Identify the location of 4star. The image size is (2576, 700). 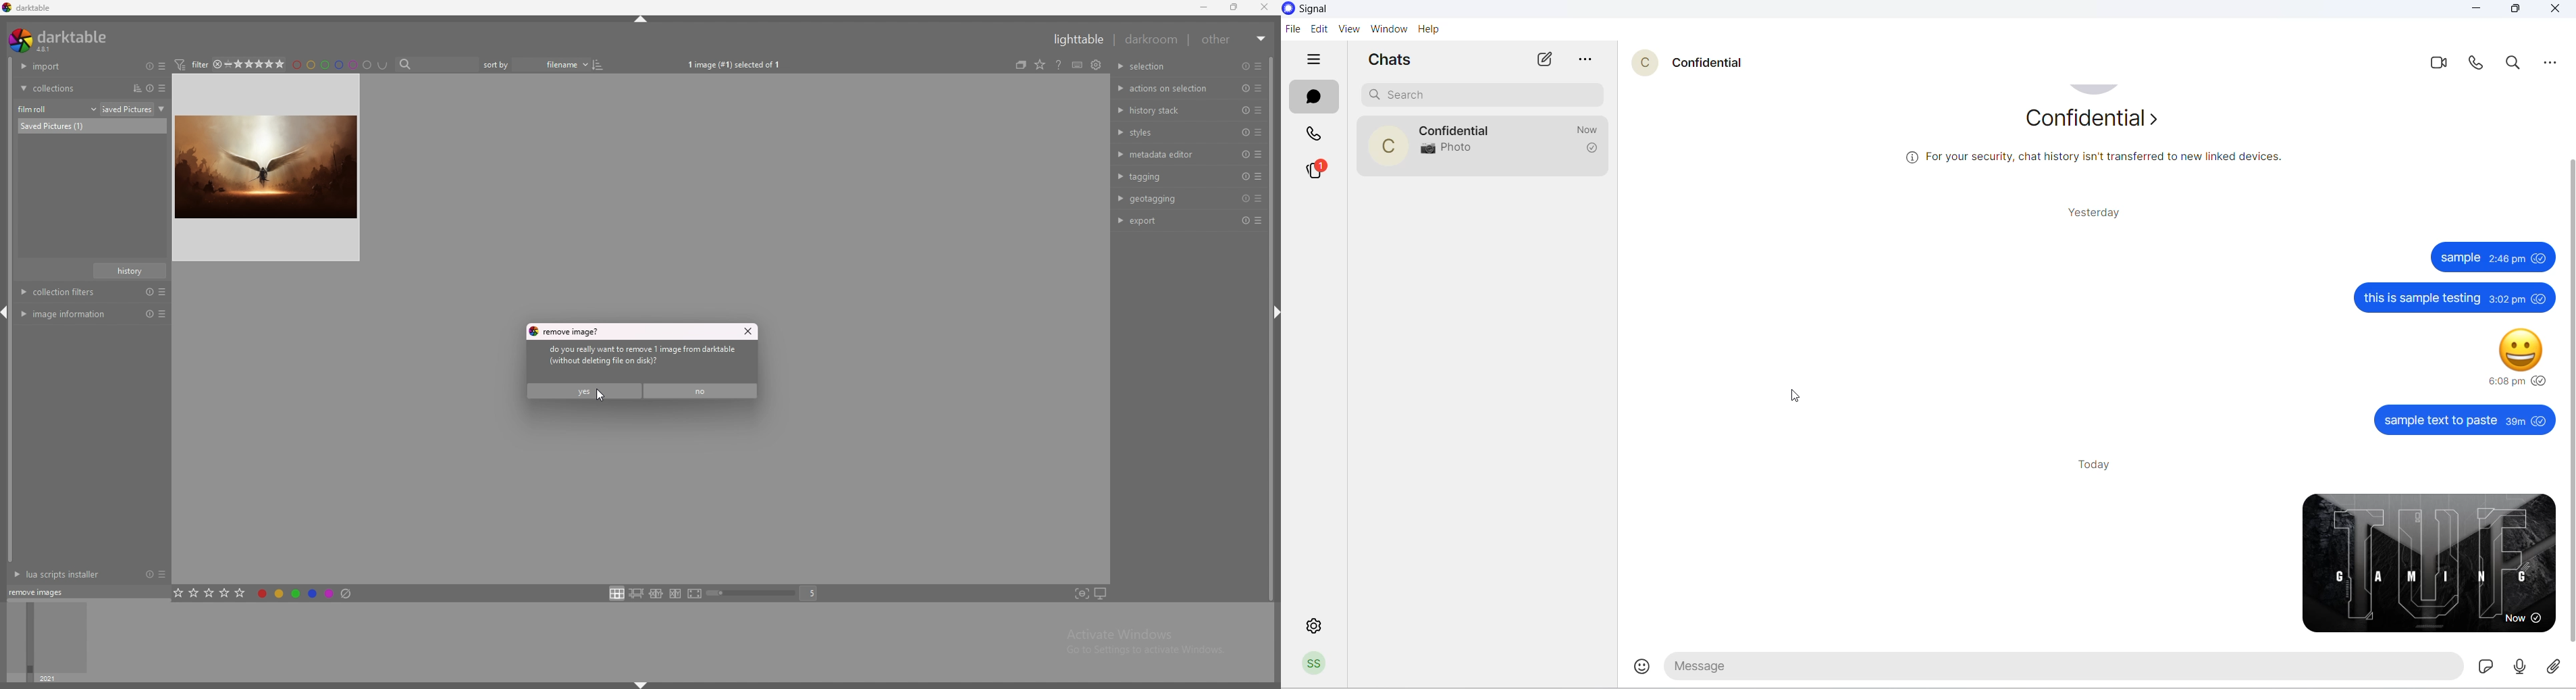
(223, 64).